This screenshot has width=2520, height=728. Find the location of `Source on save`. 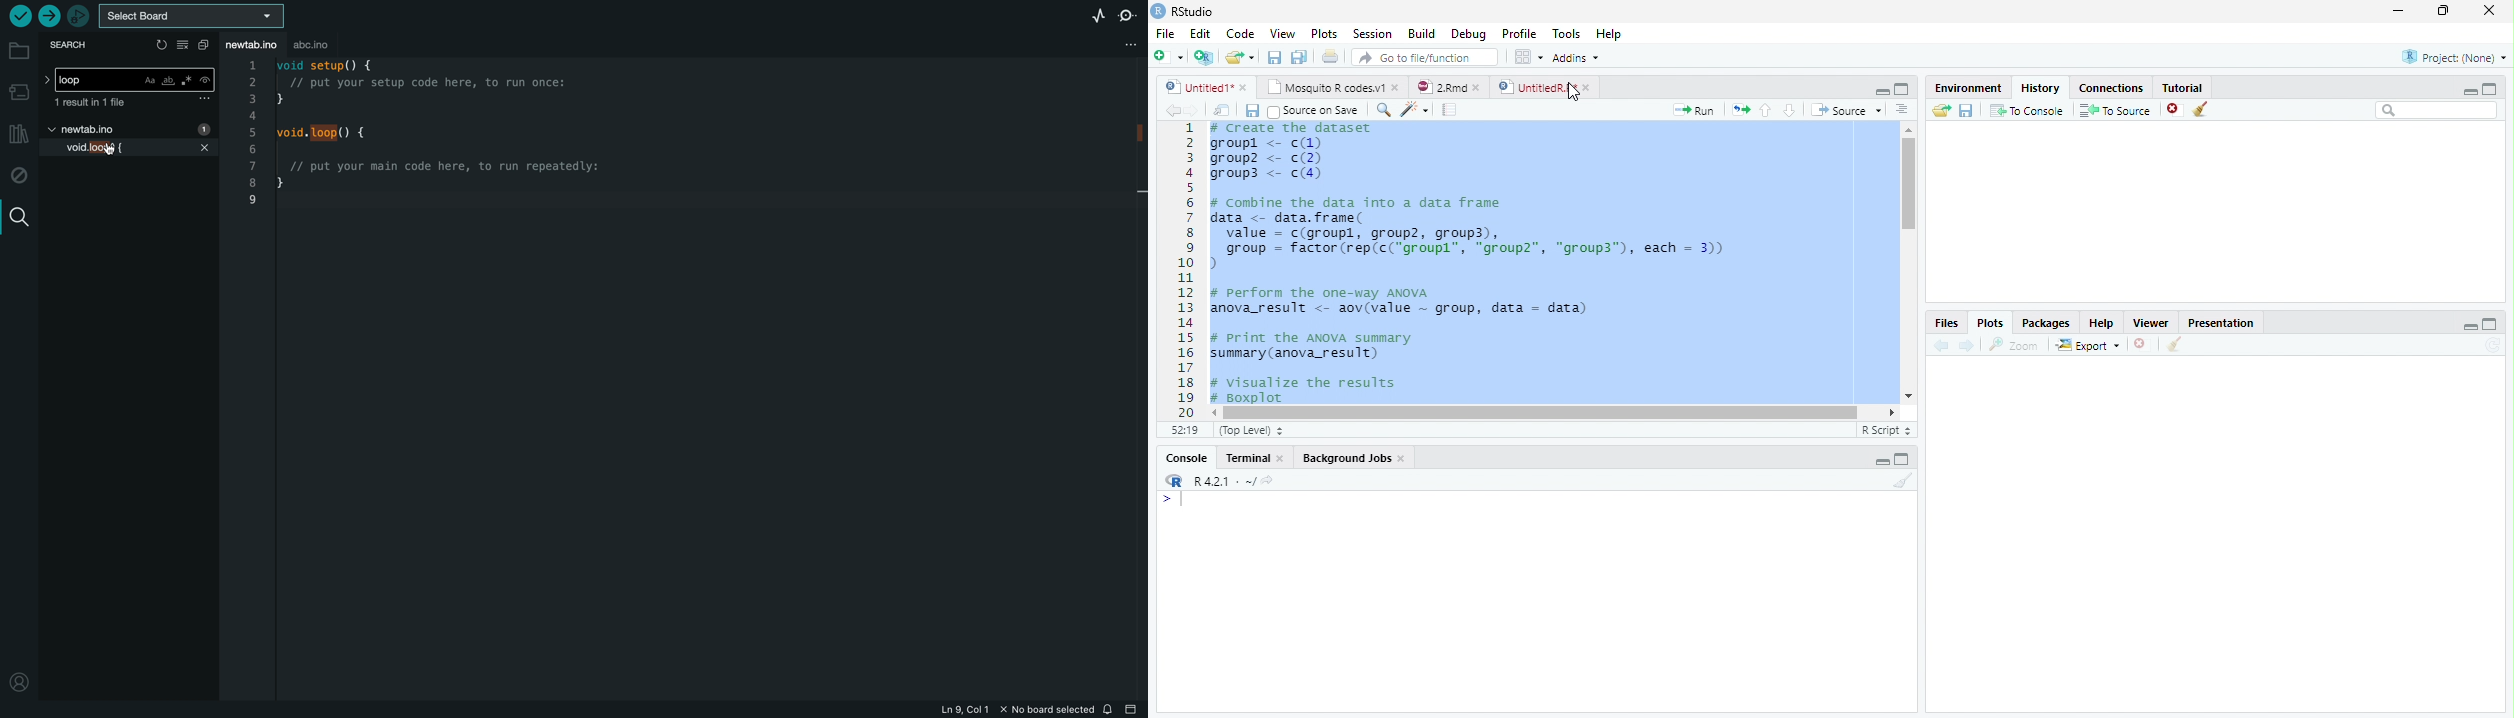

Source on save is located at coordinates (1317, 111).